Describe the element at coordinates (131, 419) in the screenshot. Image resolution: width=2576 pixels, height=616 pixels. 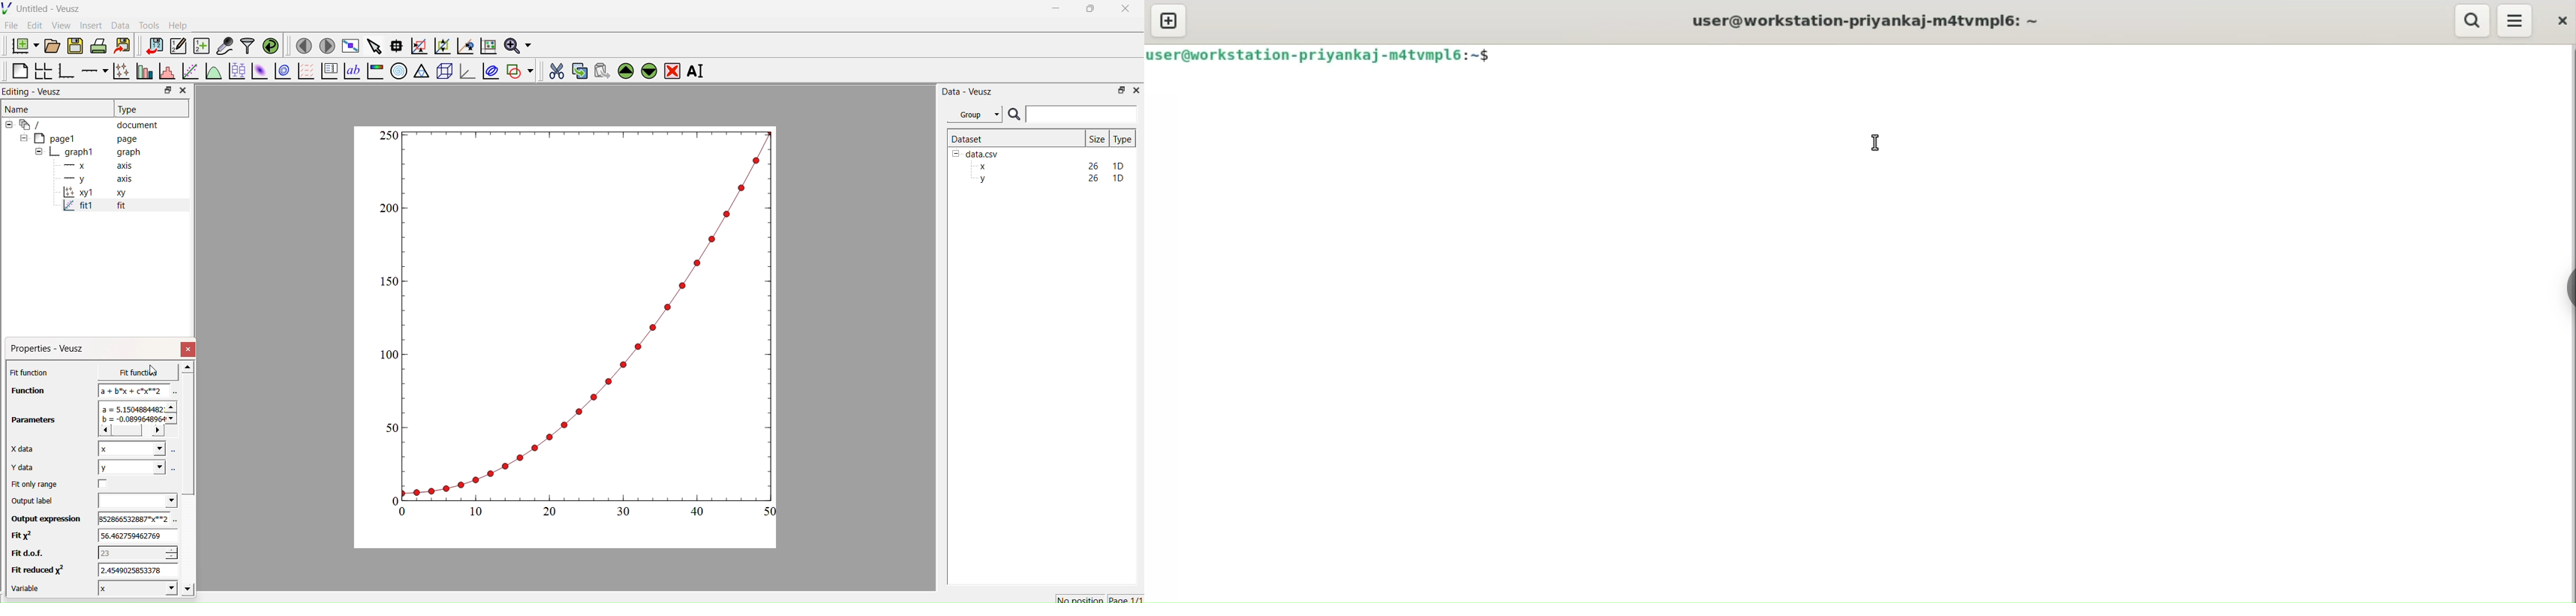
I see `a= 0 b=1 c = 0.5` at that location.